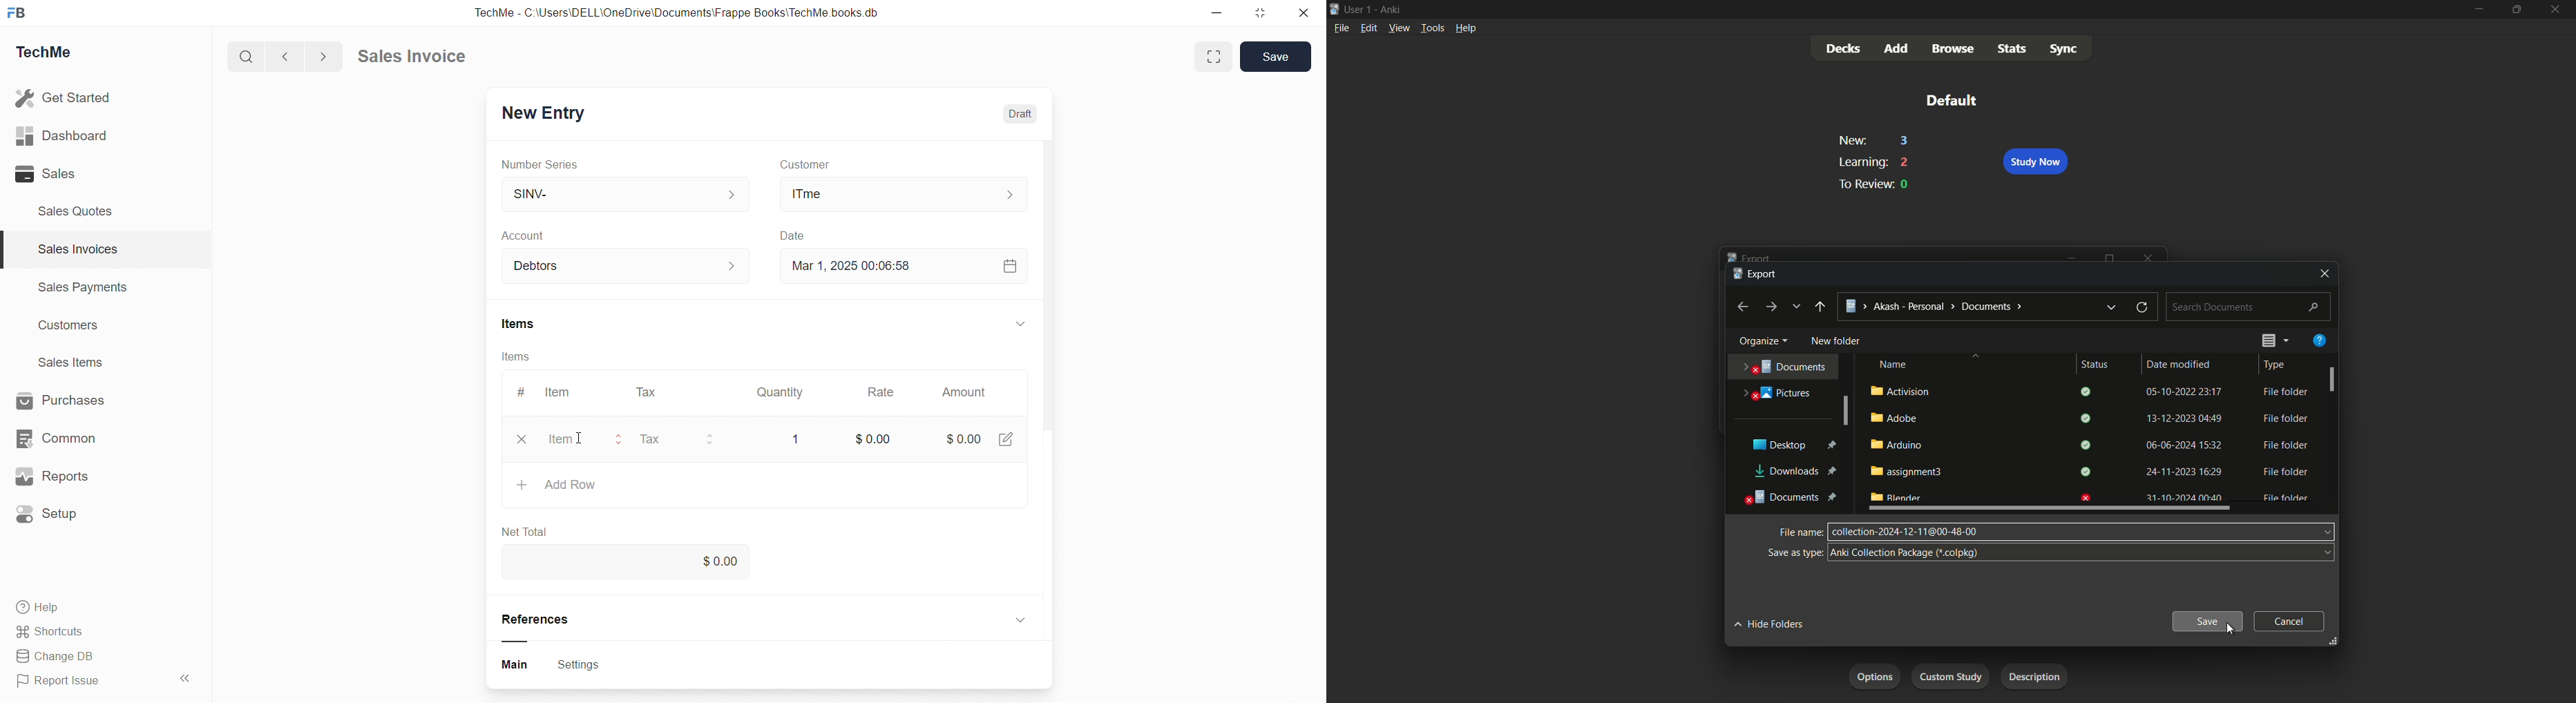 Image resolution: width=2576 pixels, height=728 pixels. Describe the element at coordinates (1778, 391) in the screenshot. I see `pictures` at that location.